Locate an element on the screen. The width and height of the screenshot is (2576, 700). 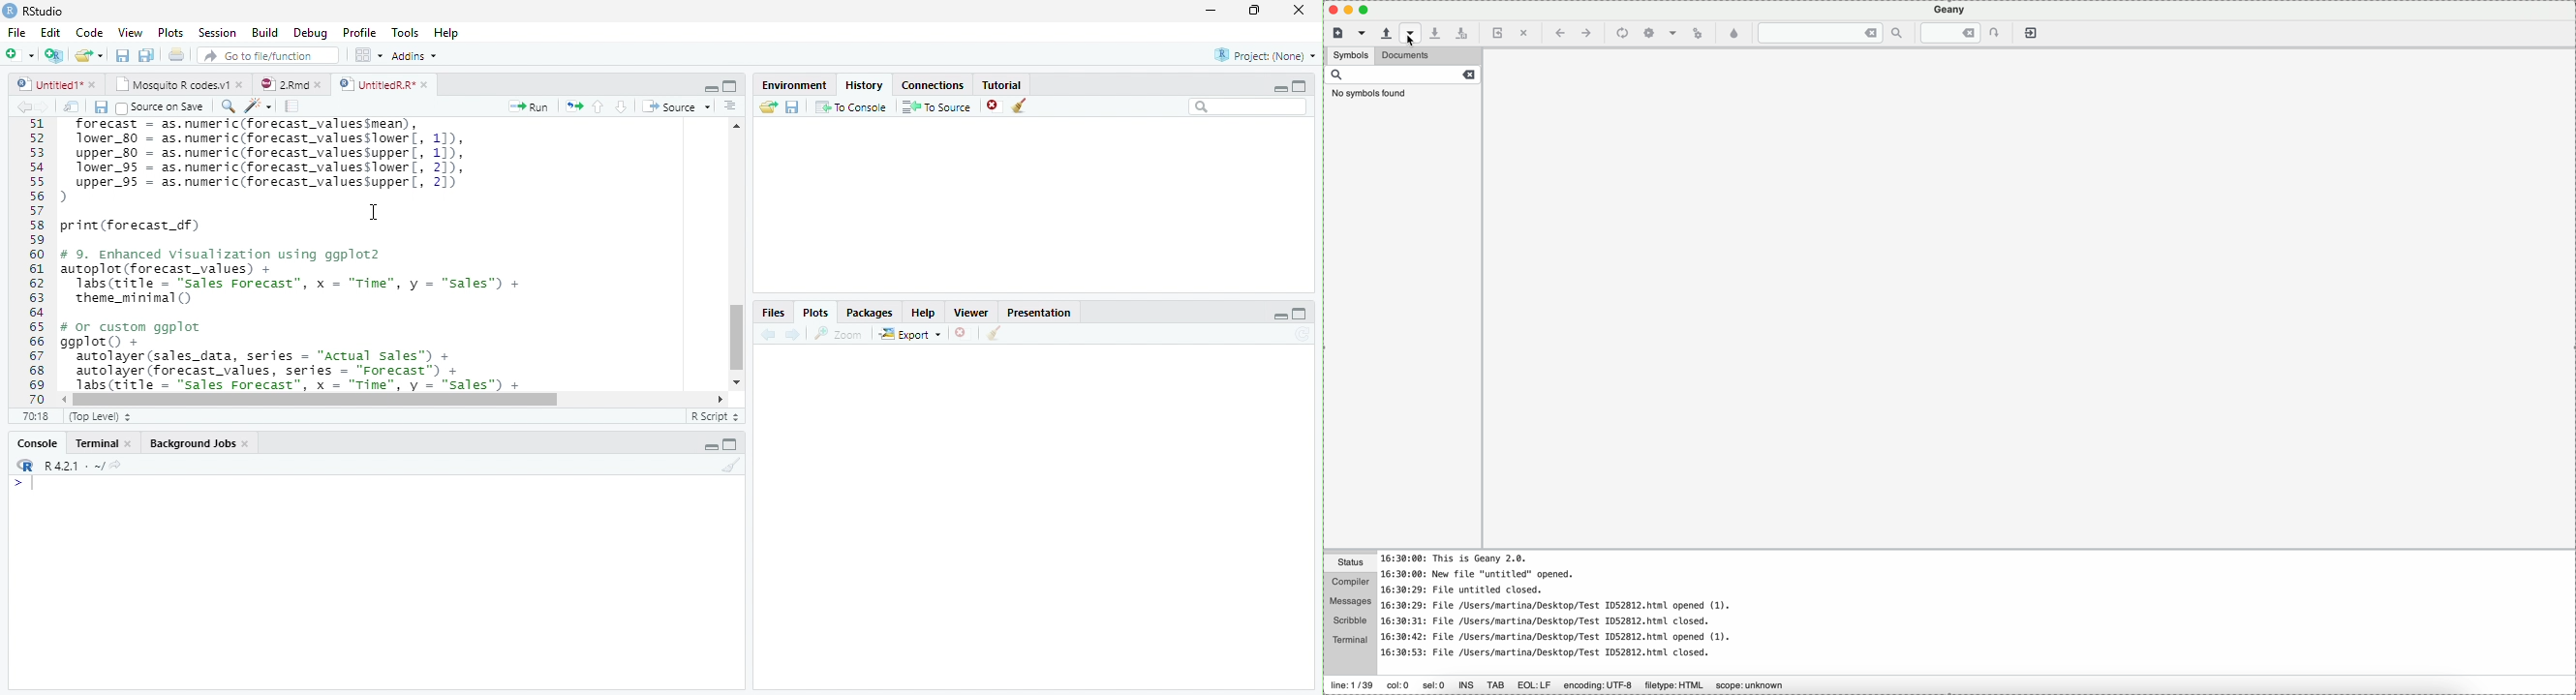
Terminal is located at coordinates (103, 442).